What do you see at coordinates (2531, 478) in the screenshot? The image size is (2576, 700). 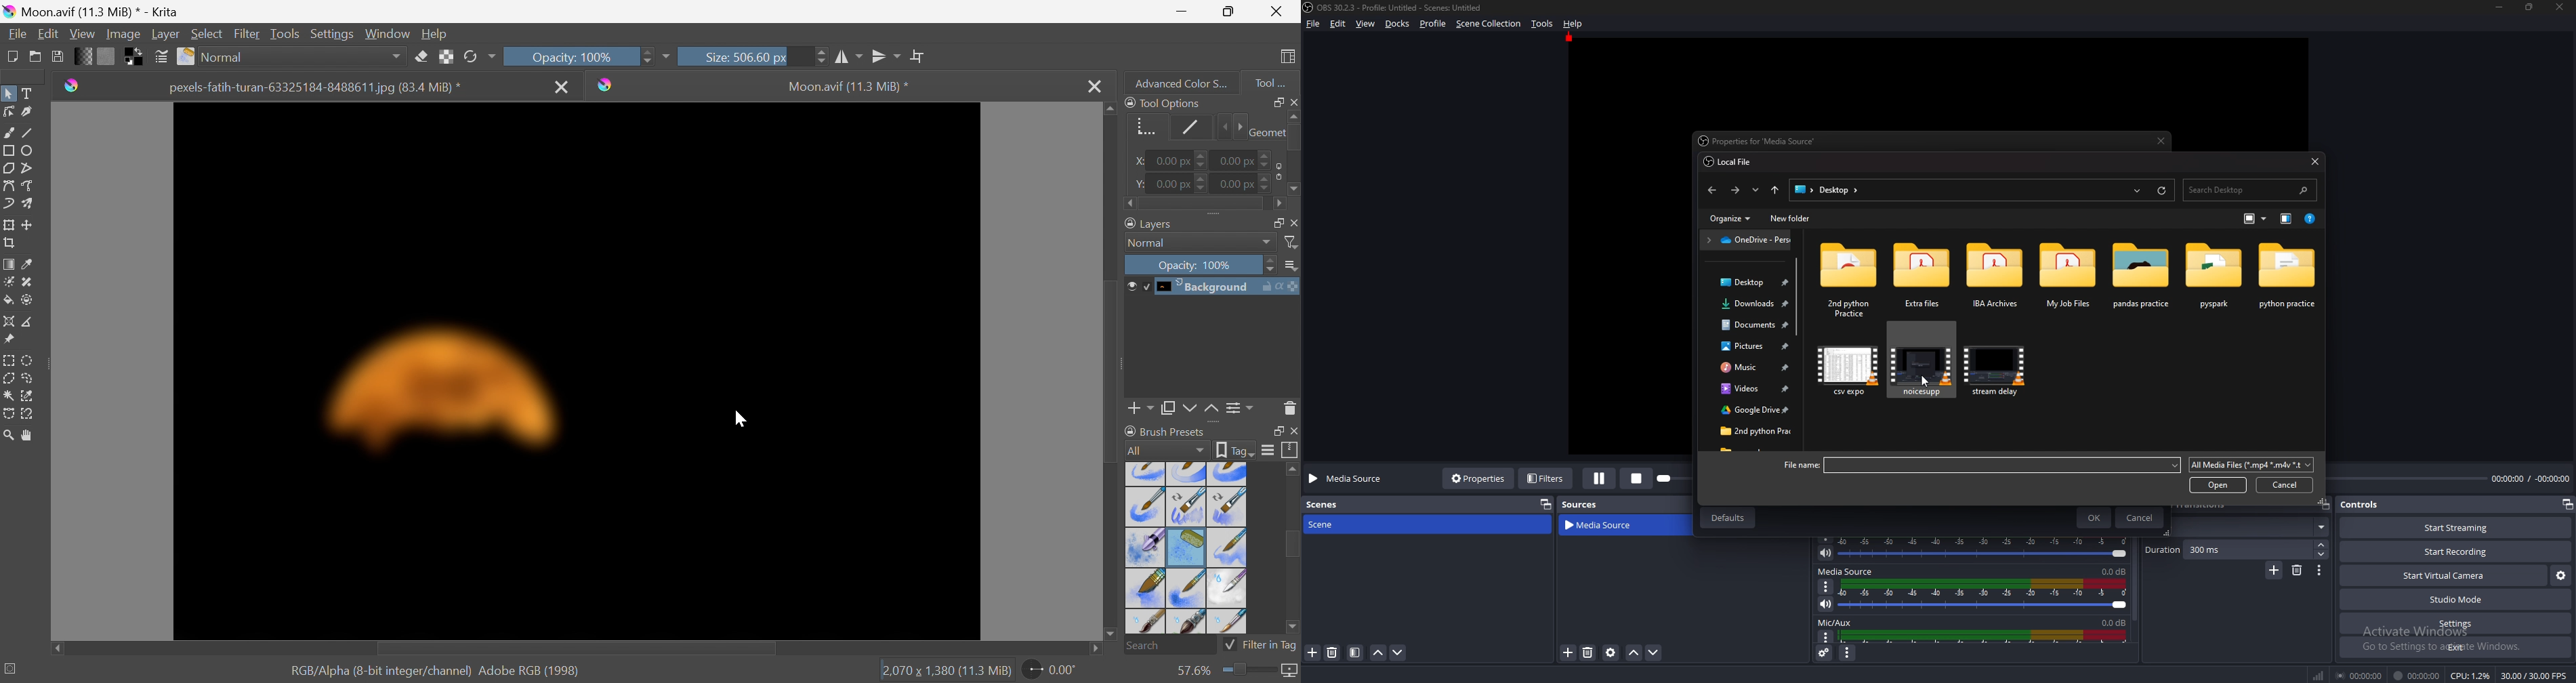 I see `00:00:00 / -00:00:00` at bounding box center [2531, 478].